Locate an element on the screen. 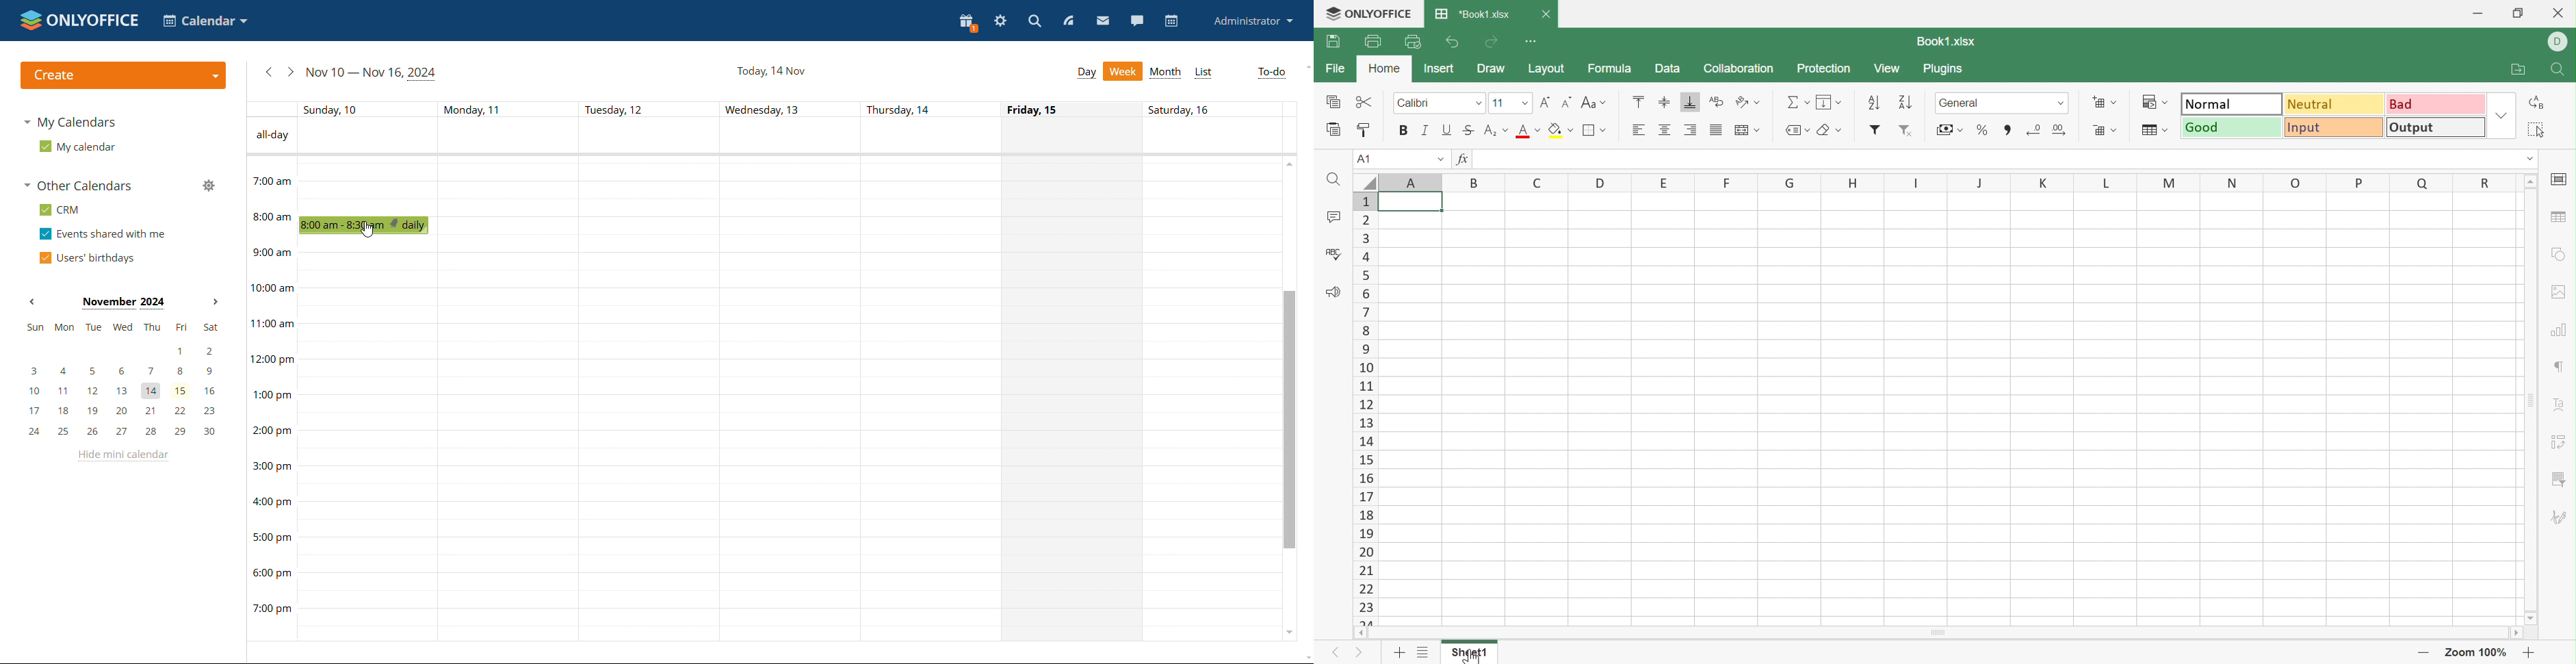  Drop Down is located at coordinates (2528, 160).